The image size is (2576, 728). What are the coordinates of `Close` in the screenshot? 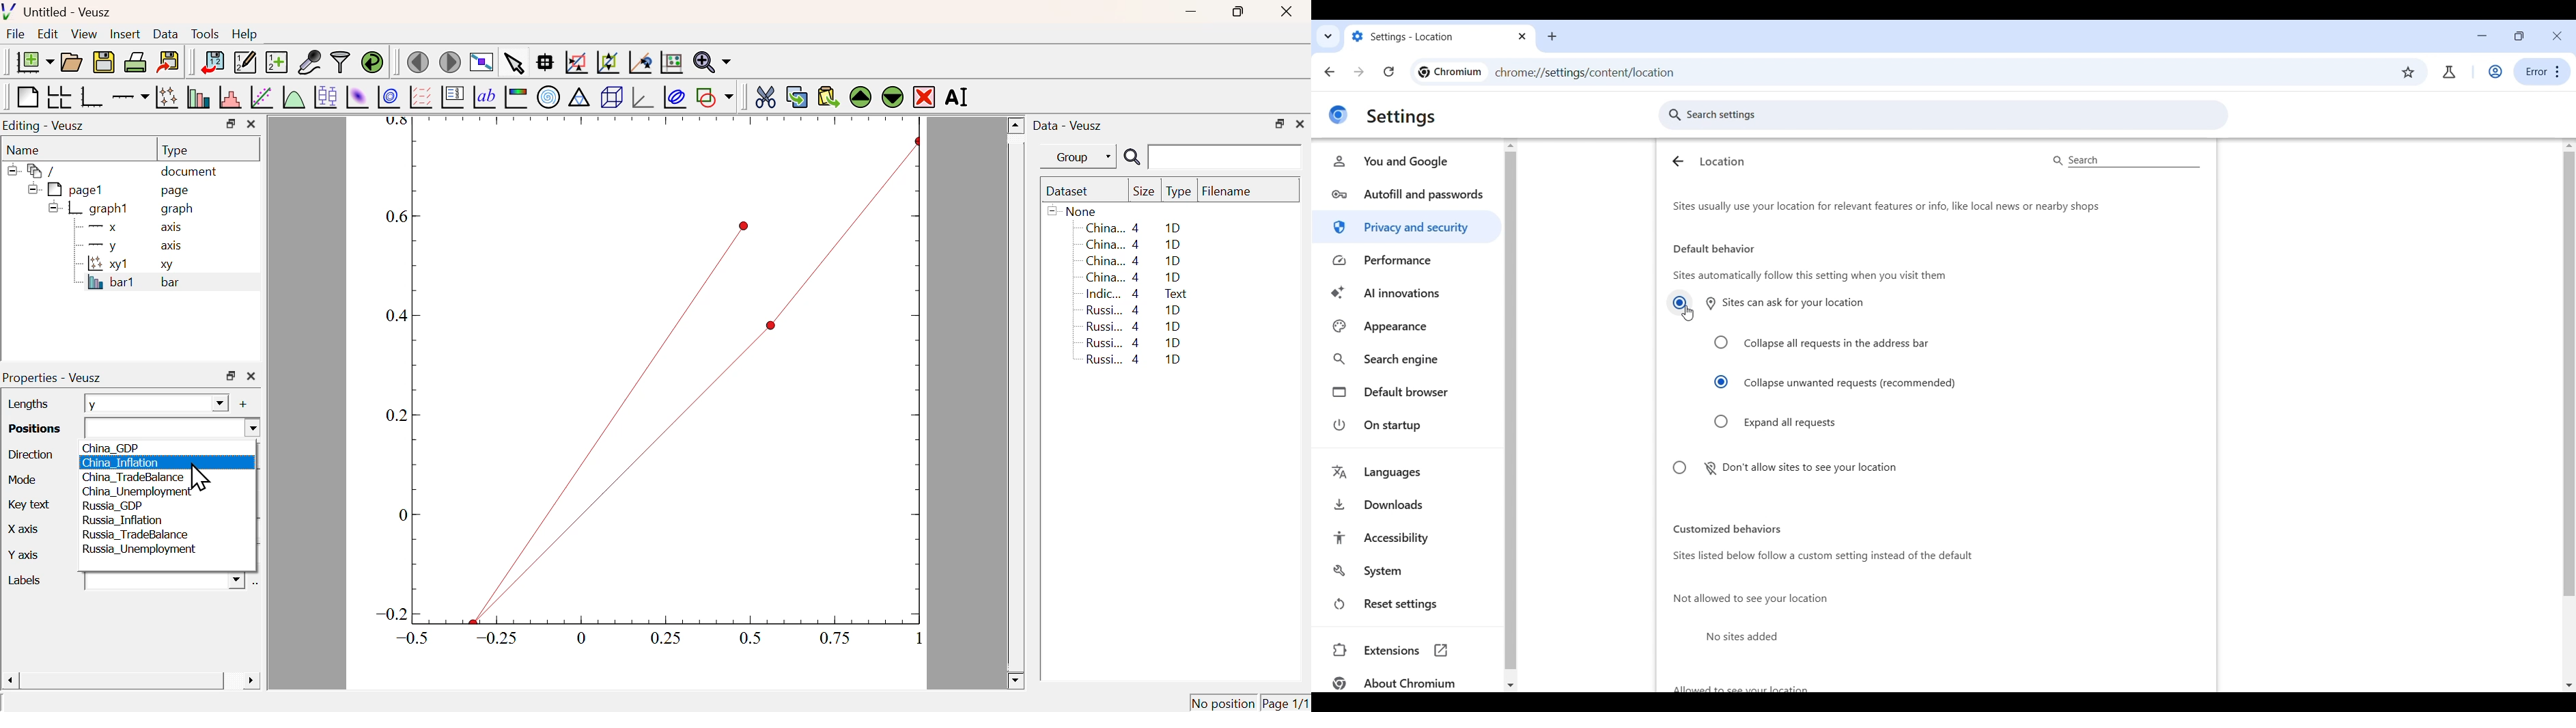 It's located at (251, 124).